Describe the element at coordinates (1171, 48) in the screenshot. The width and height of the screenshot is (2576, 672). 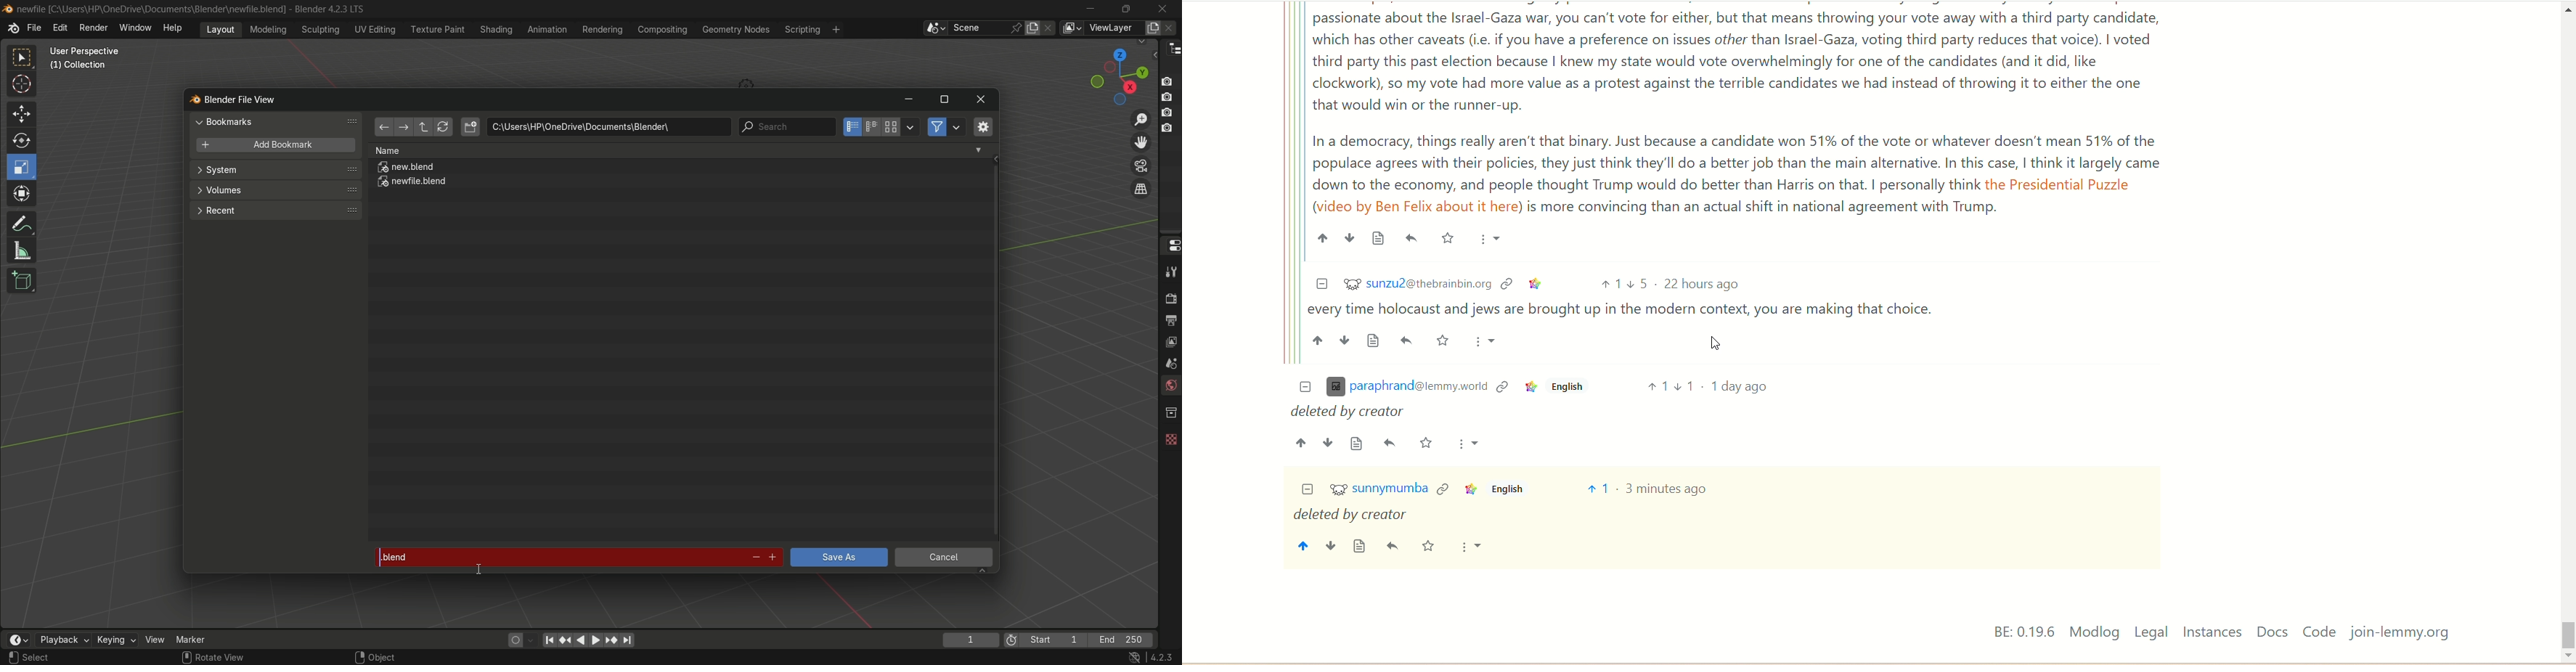
I see `outliner` at that location.